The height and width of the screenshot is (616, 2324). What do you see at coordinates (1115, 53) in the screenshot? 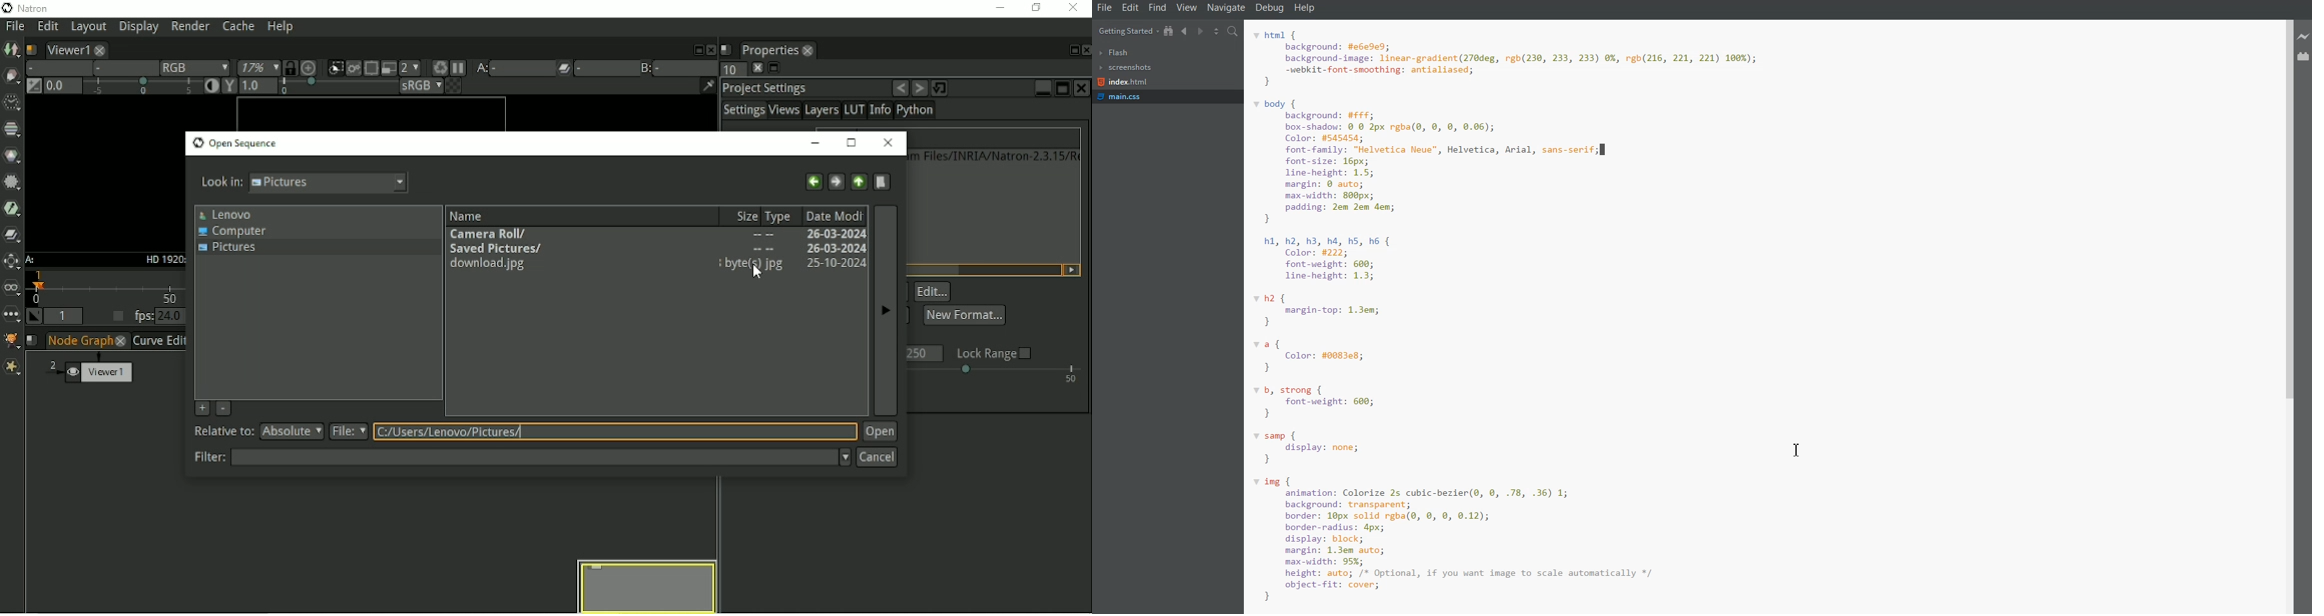
I see `Flash` at bounding box center [1115, 53].